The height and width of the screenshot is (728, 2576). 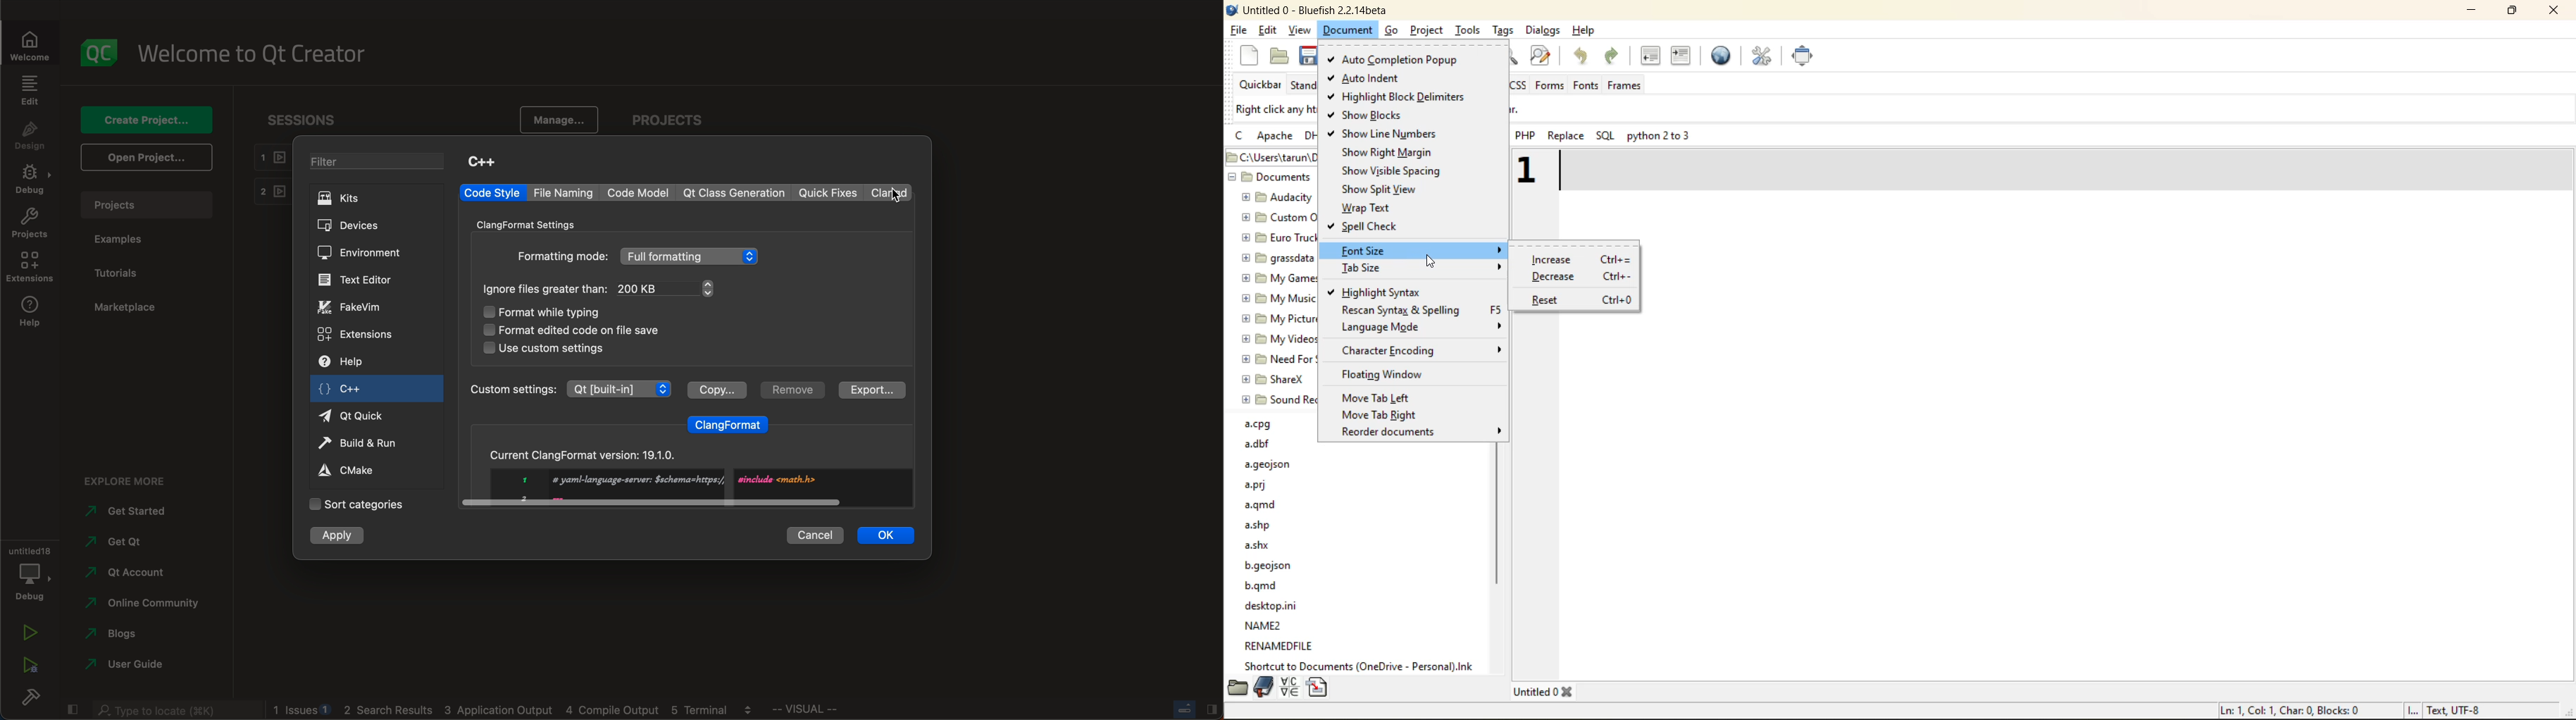 What do you see at coordinates (2291, 710) in the screenshot?
I see `Ln: 1, Col: 1, Char: 0, Blocks: 0` at bounding box center [2291, 710].